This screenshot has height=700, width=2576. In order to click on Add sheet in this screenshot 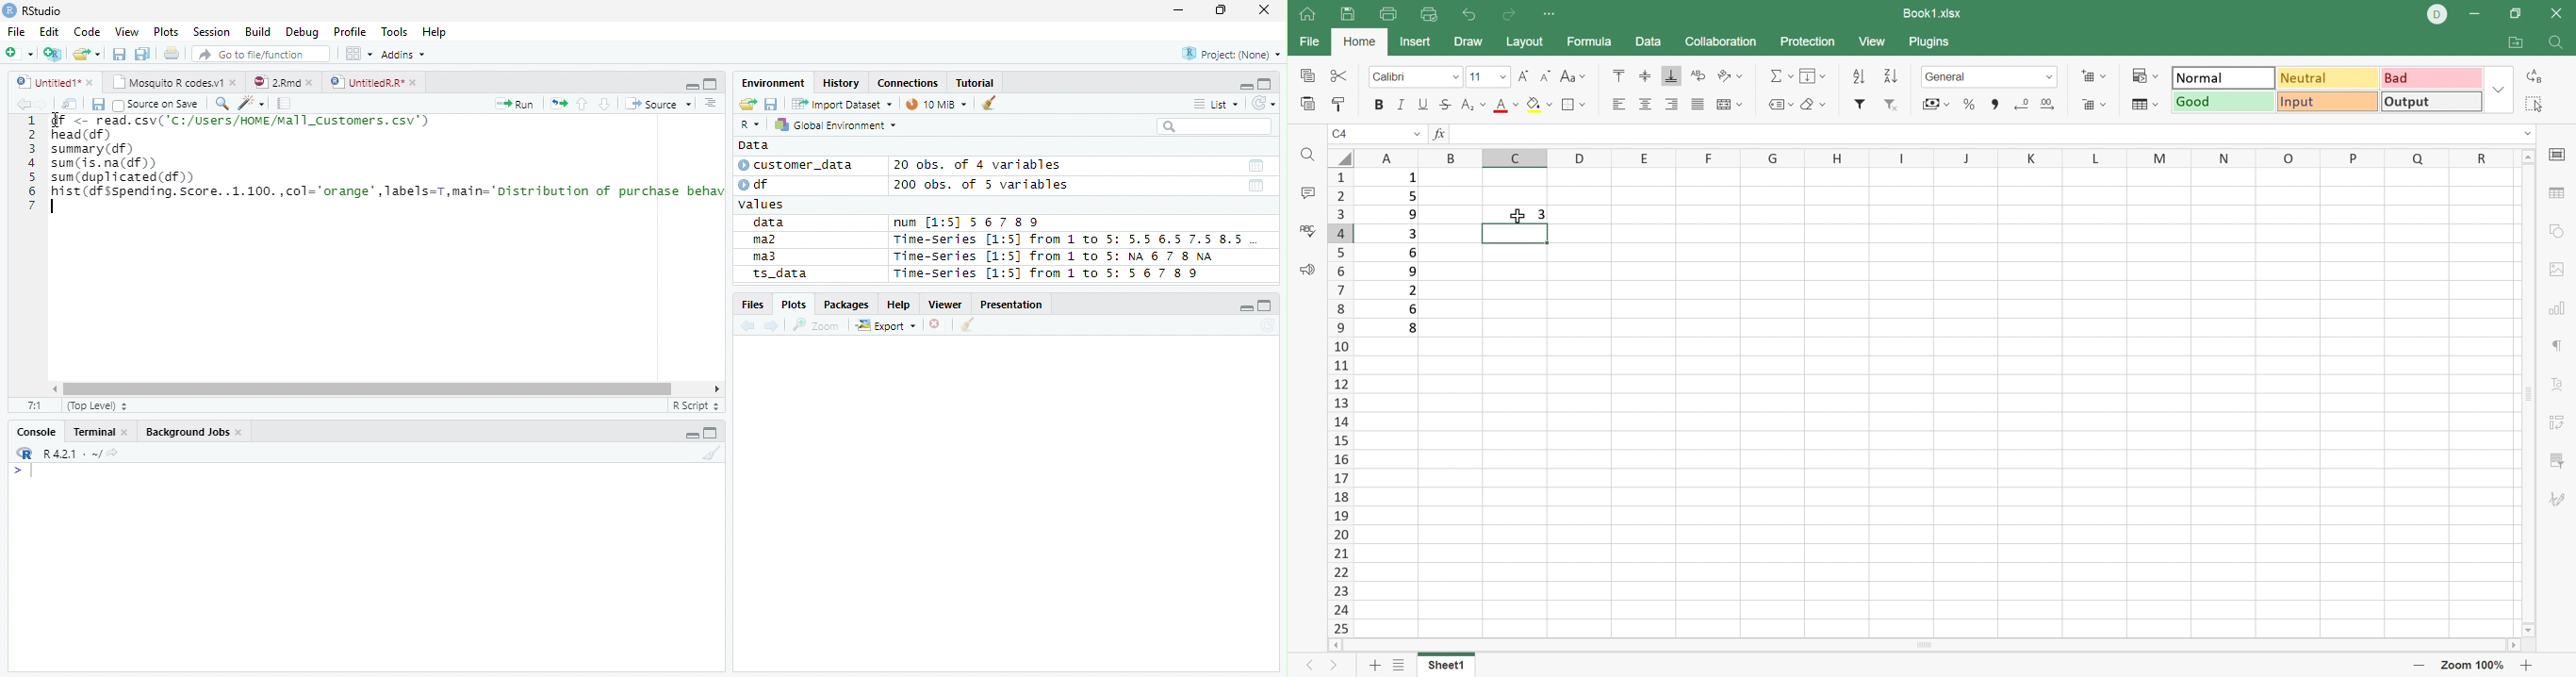, I will do `click(1374, 666)`.